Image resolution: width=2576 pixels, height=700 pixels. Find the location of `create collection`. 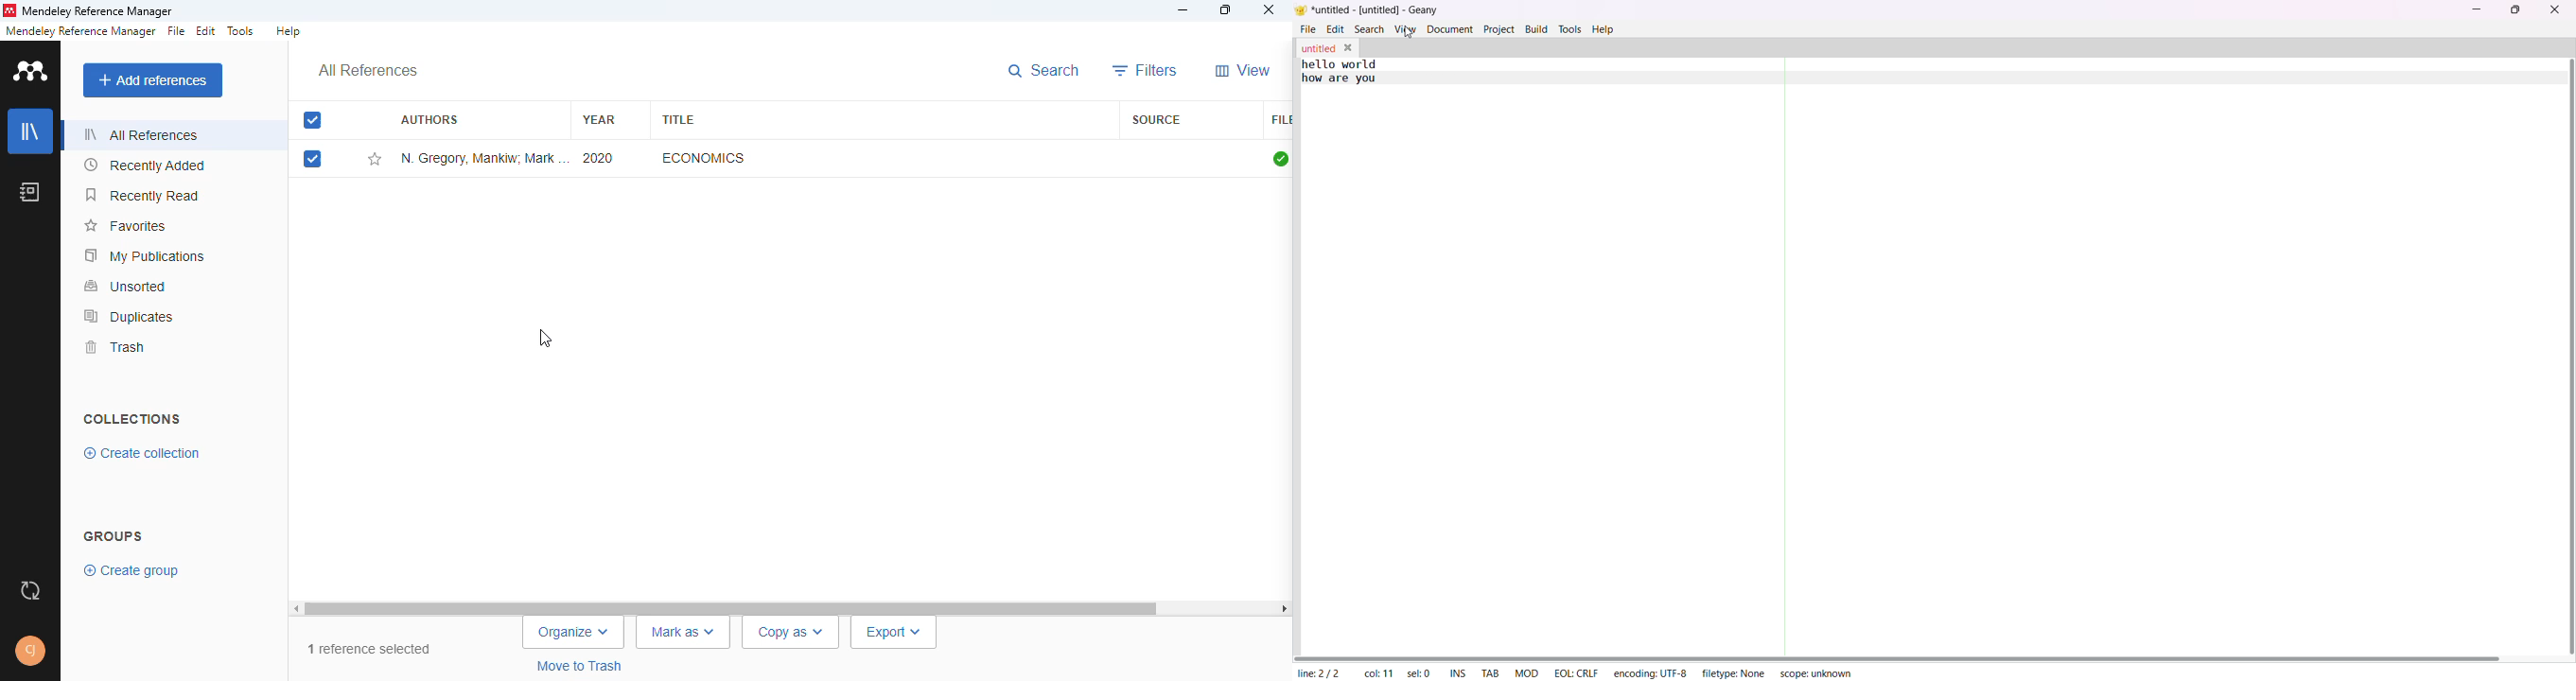

create collection is located at coordinates (143, 453).